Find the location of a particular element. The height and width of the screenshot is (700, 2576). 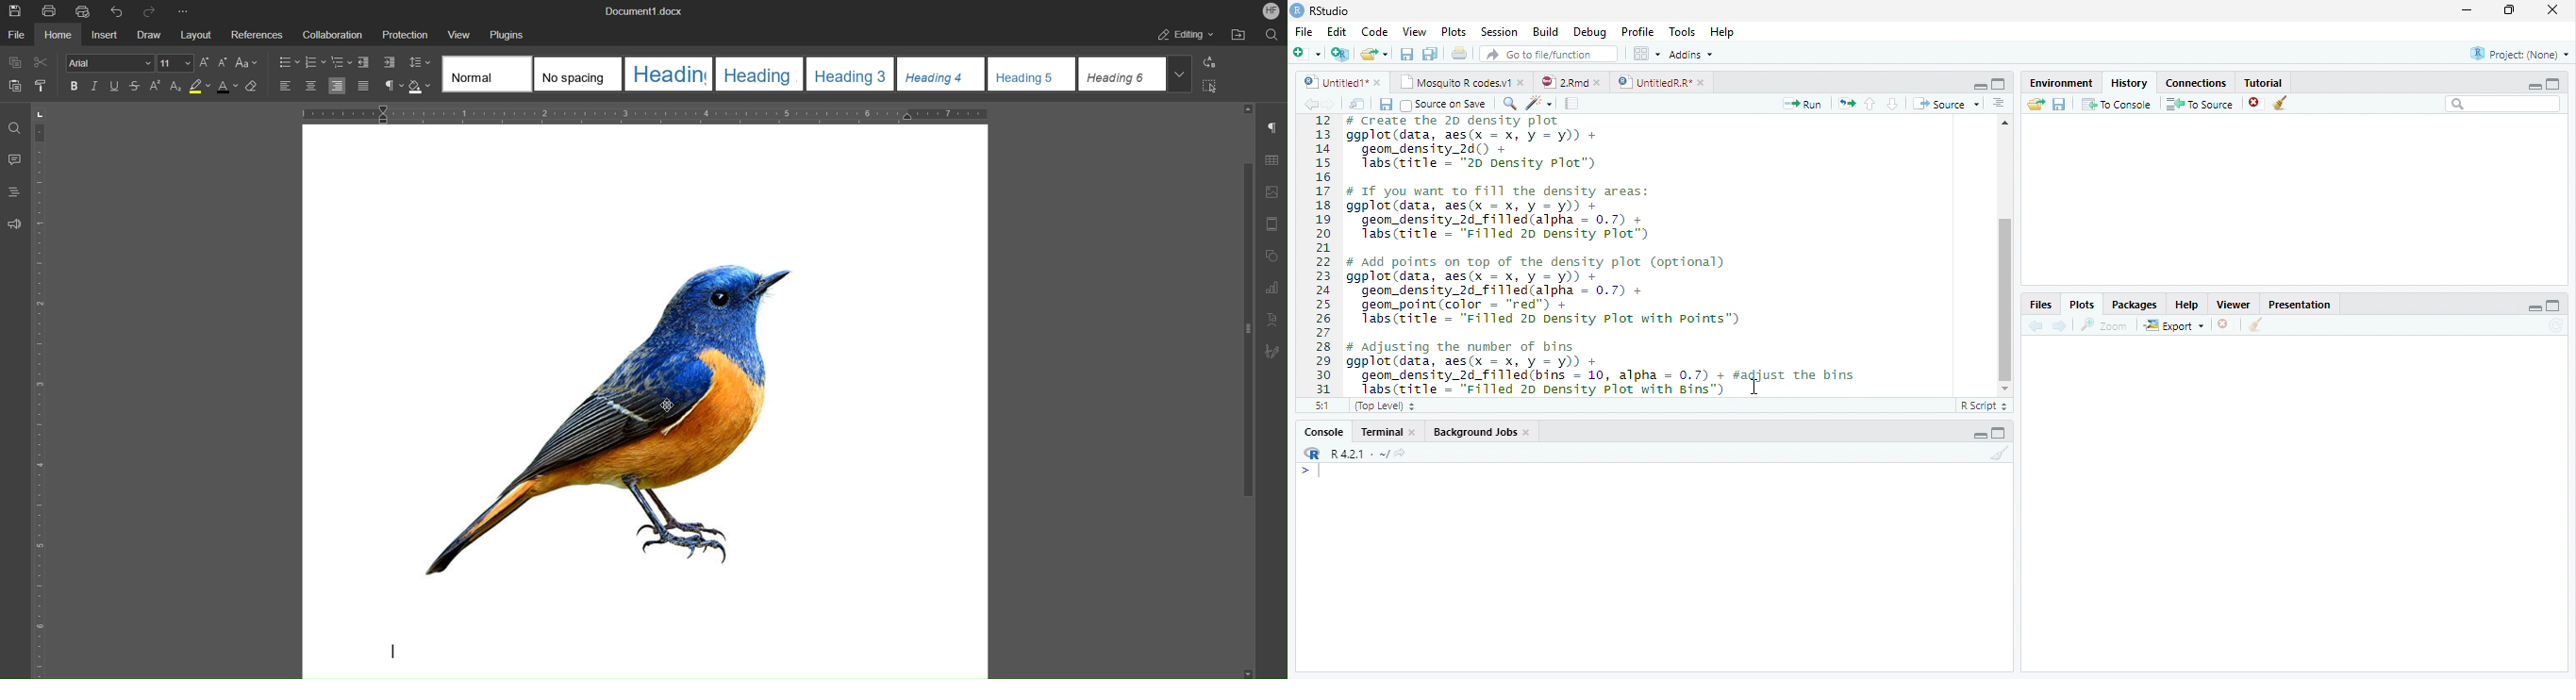

close is located at coordinates (1416, 432).